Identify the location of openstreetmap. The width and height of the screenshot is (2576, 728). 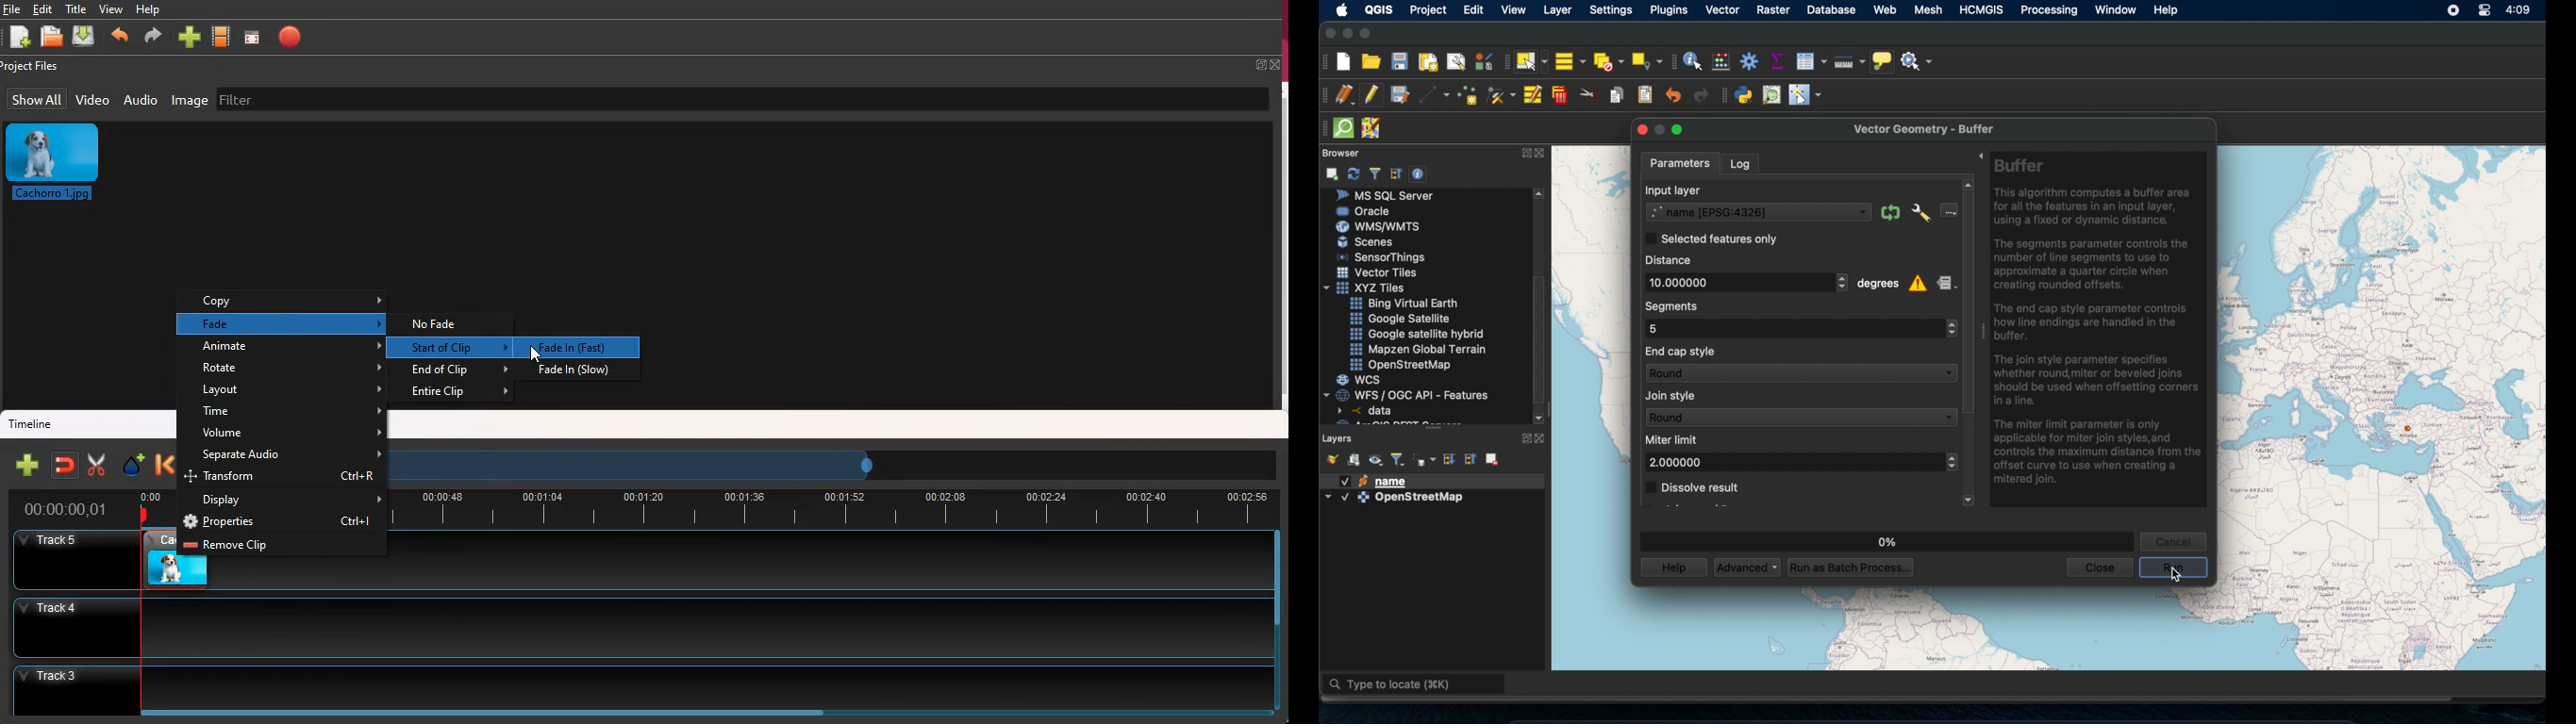
(1403, 365).